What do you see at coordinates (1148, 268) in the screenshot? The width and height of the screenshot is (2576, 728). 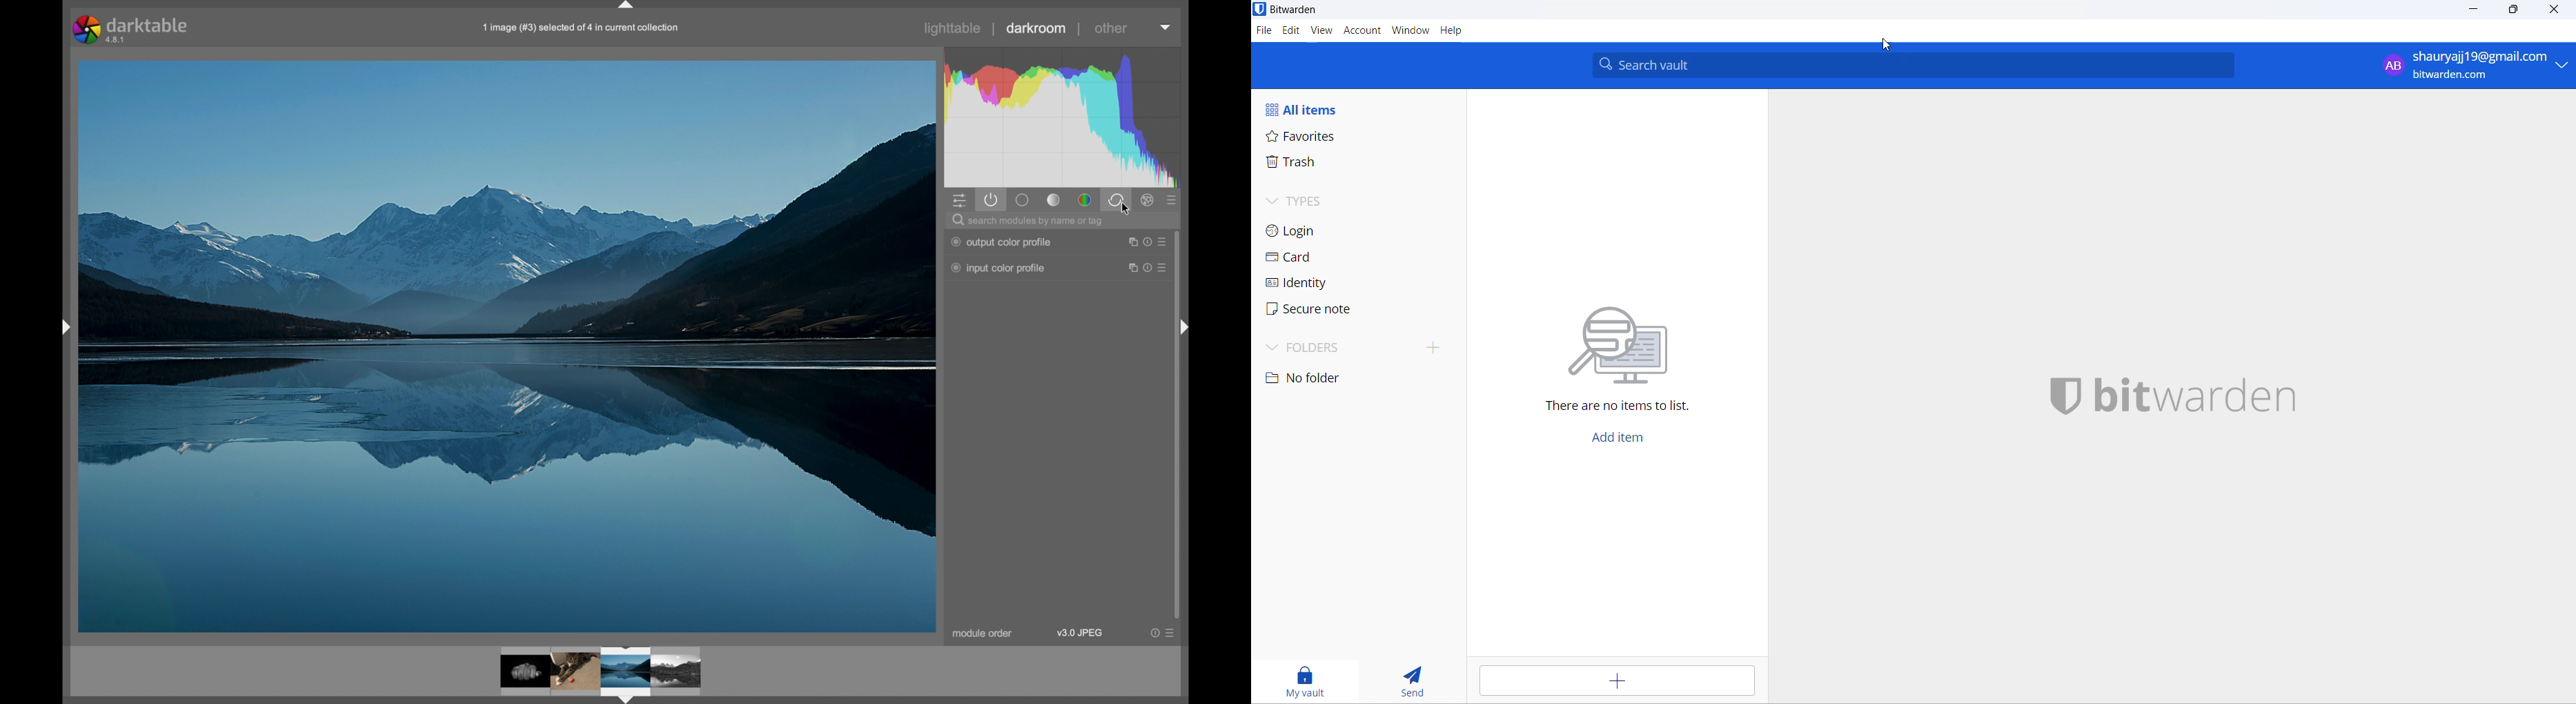 I see `more options` at bounding box center [1148, 268].